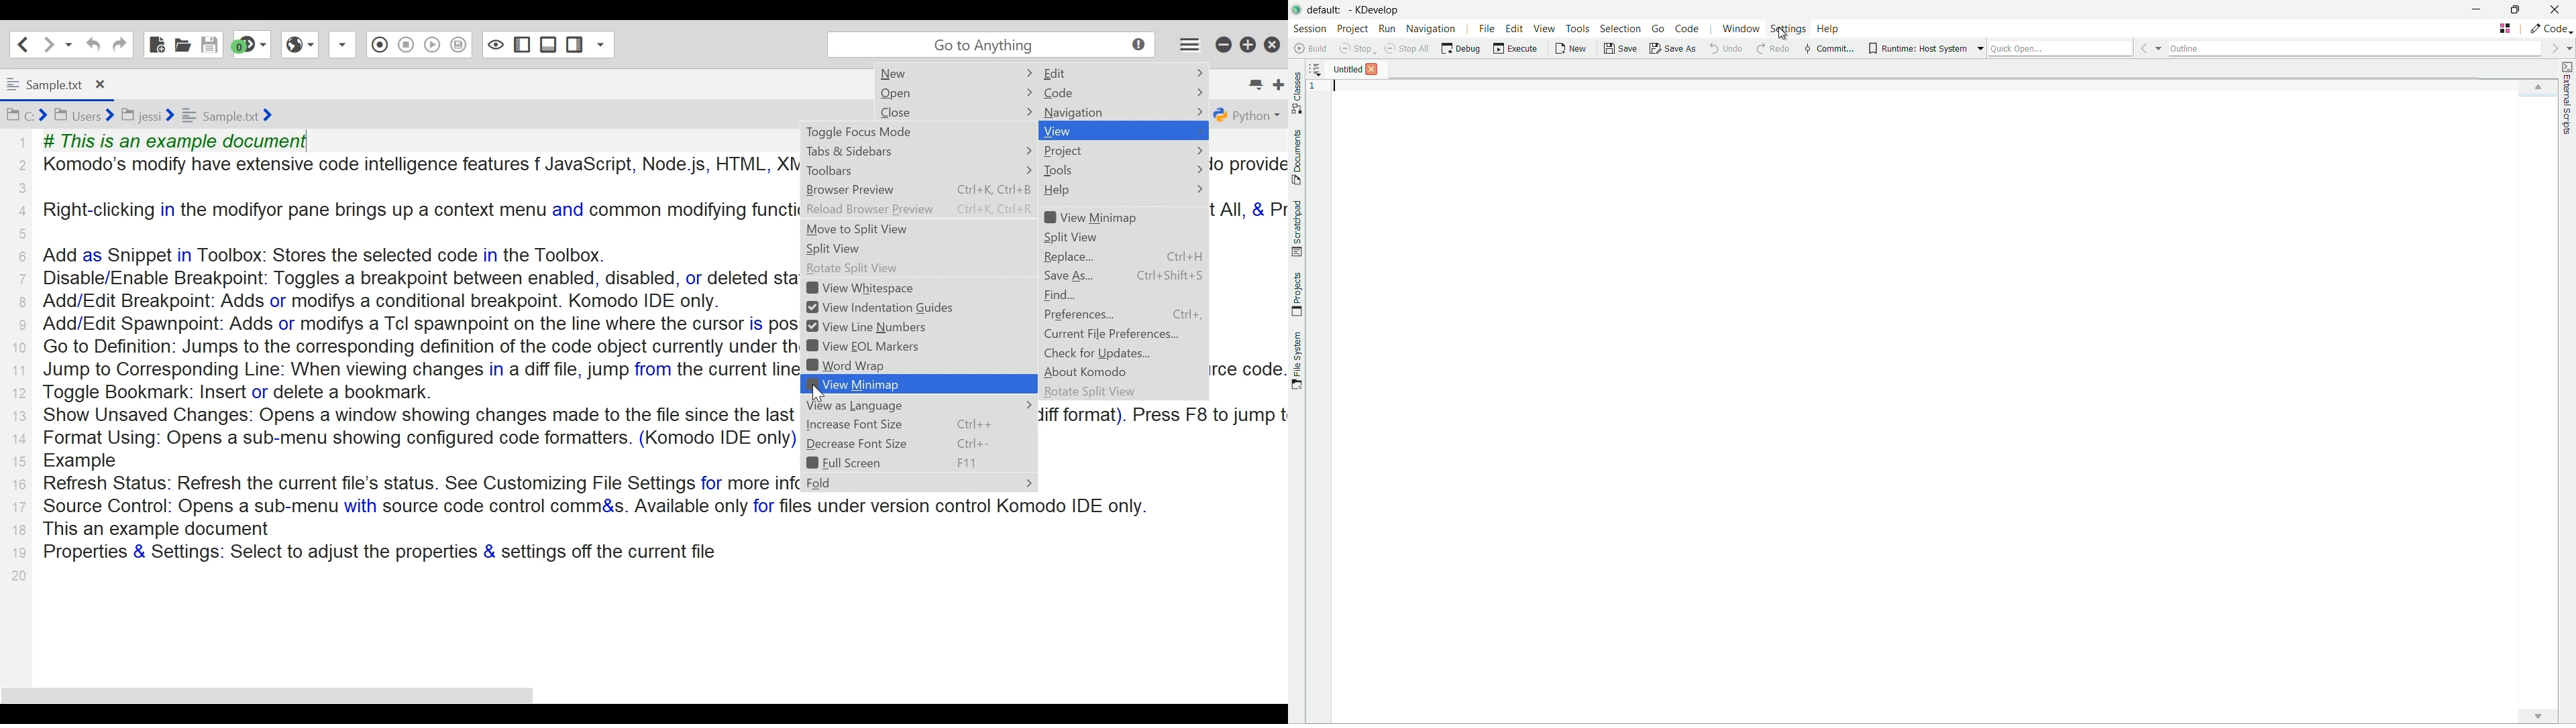 The width and height of the screenshot is (2576, 728). I want to click on Record Macro, so click(341, 46).